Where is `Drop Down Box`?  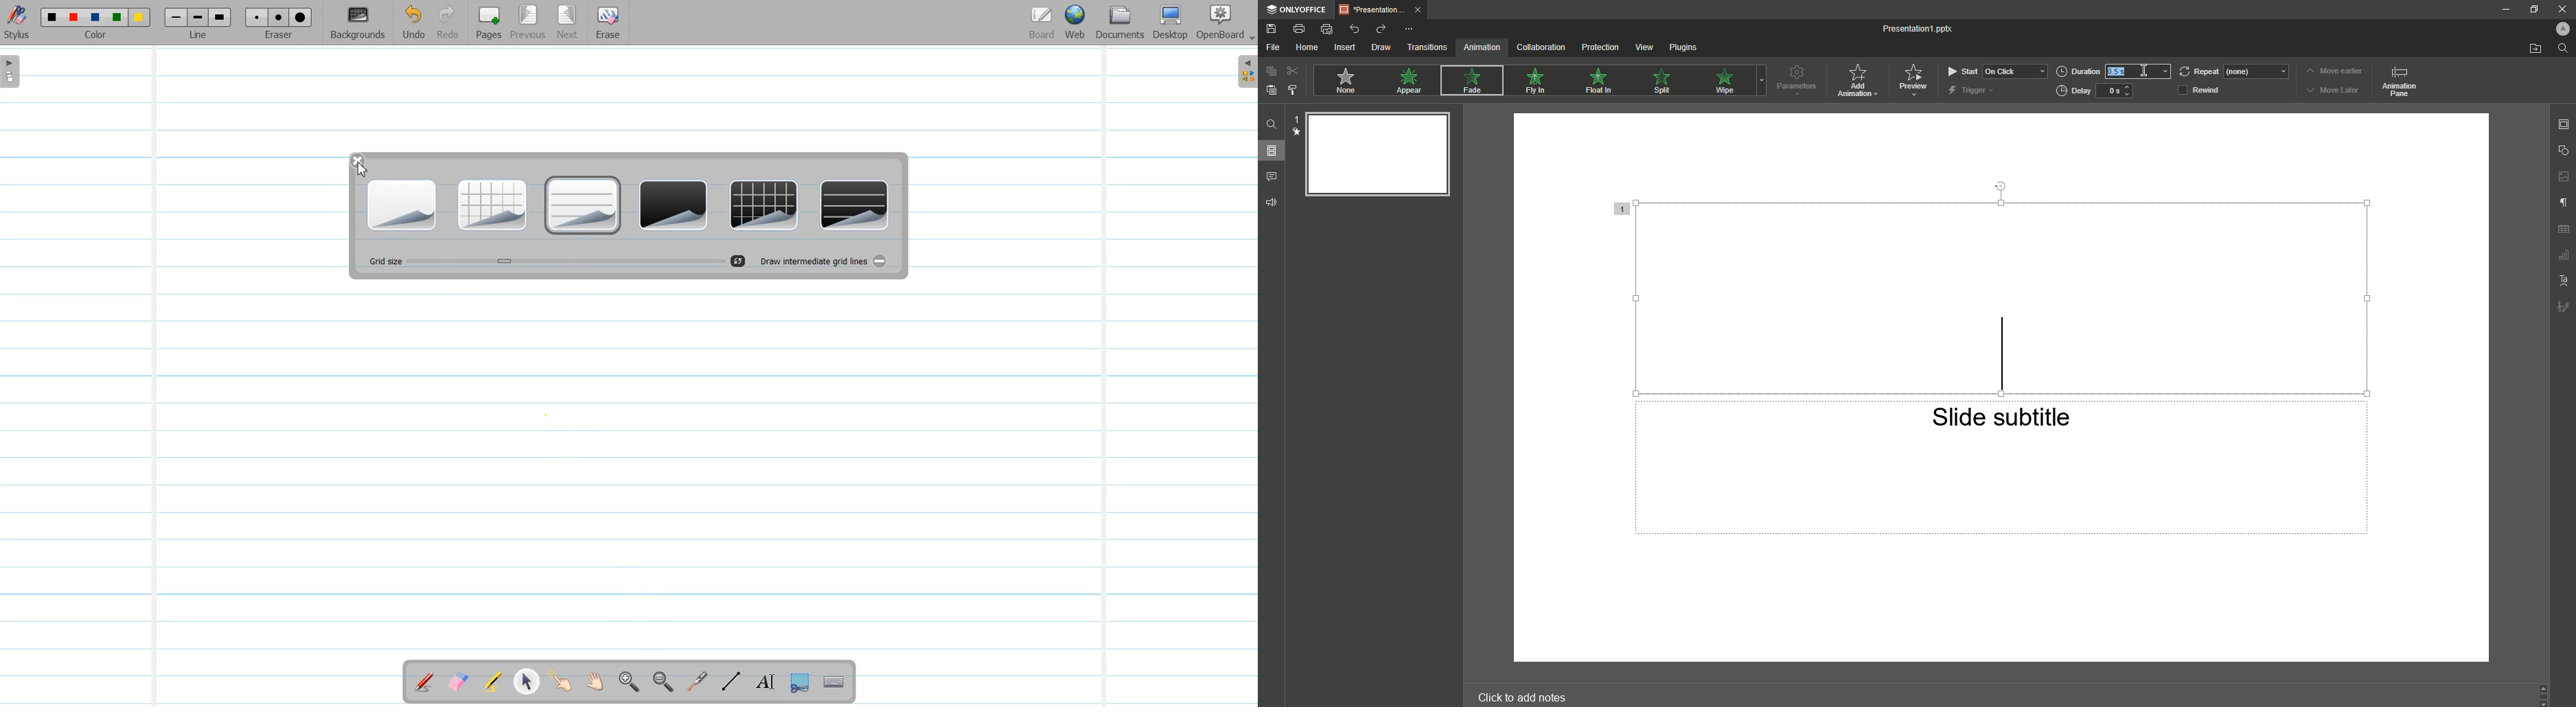 Drop Down Box is located at coordinates (1250, 39).